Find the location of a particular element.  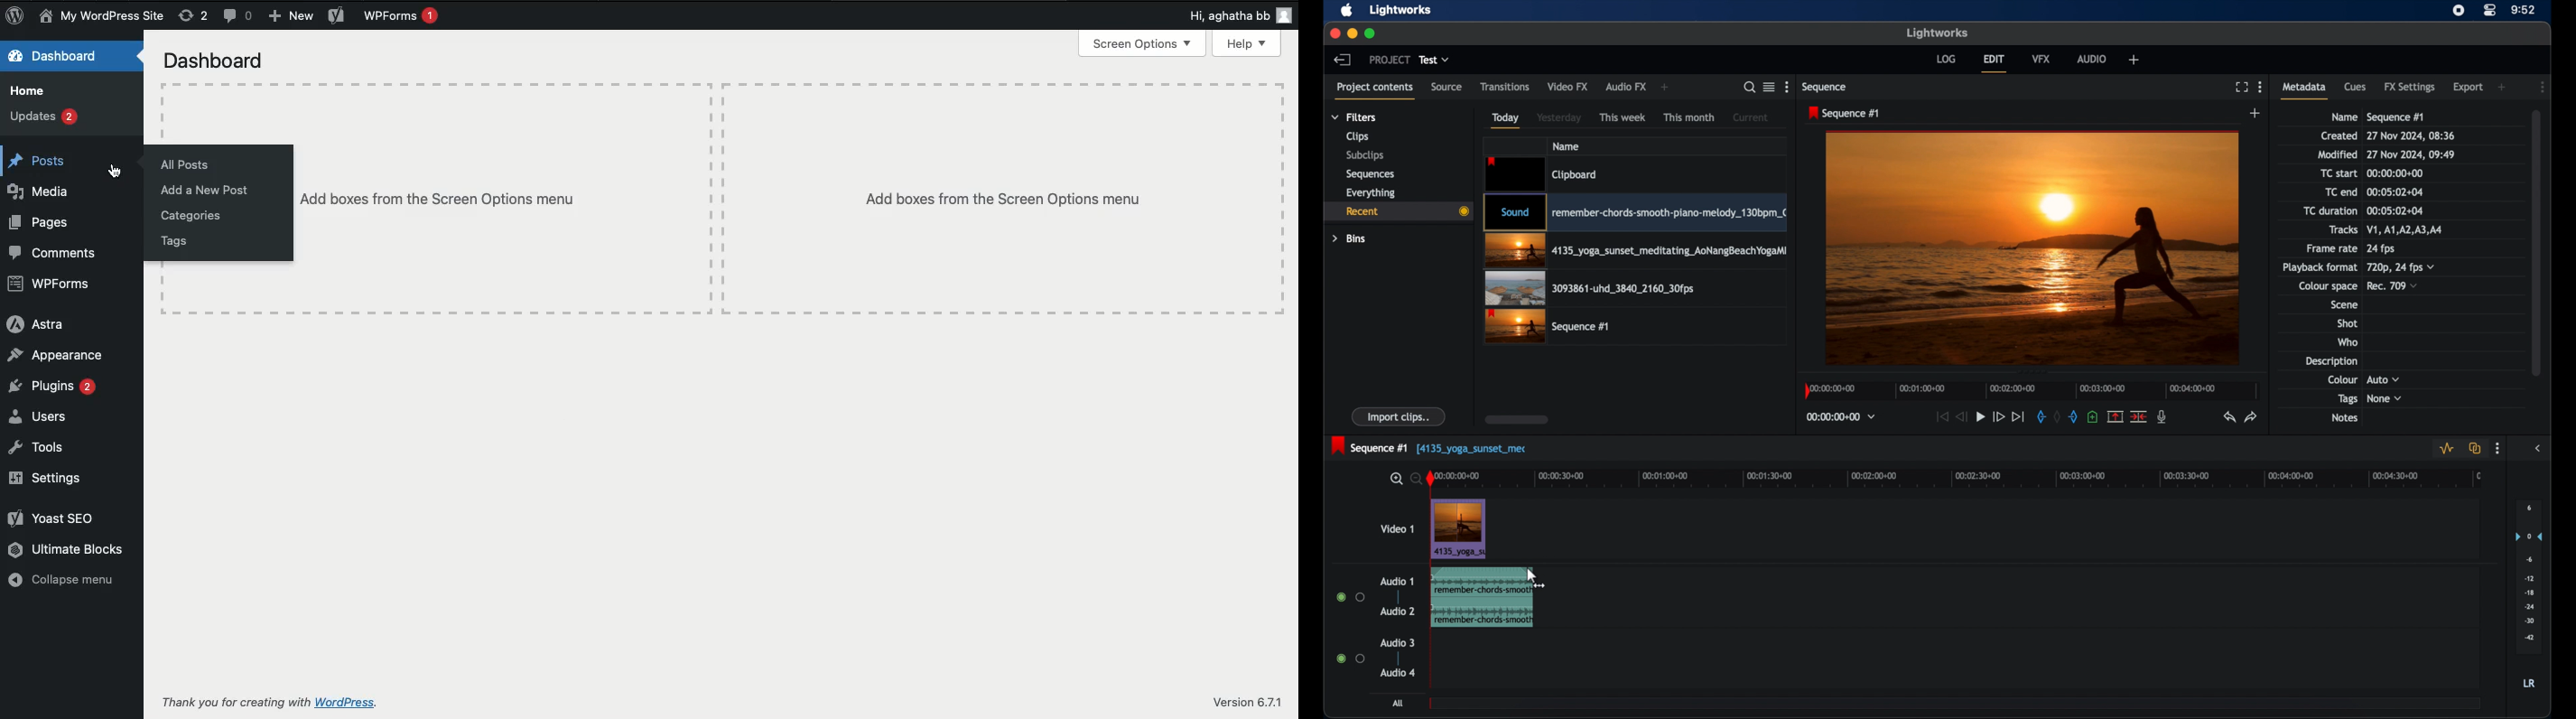

WPForms is located at coordinates (51, 285).